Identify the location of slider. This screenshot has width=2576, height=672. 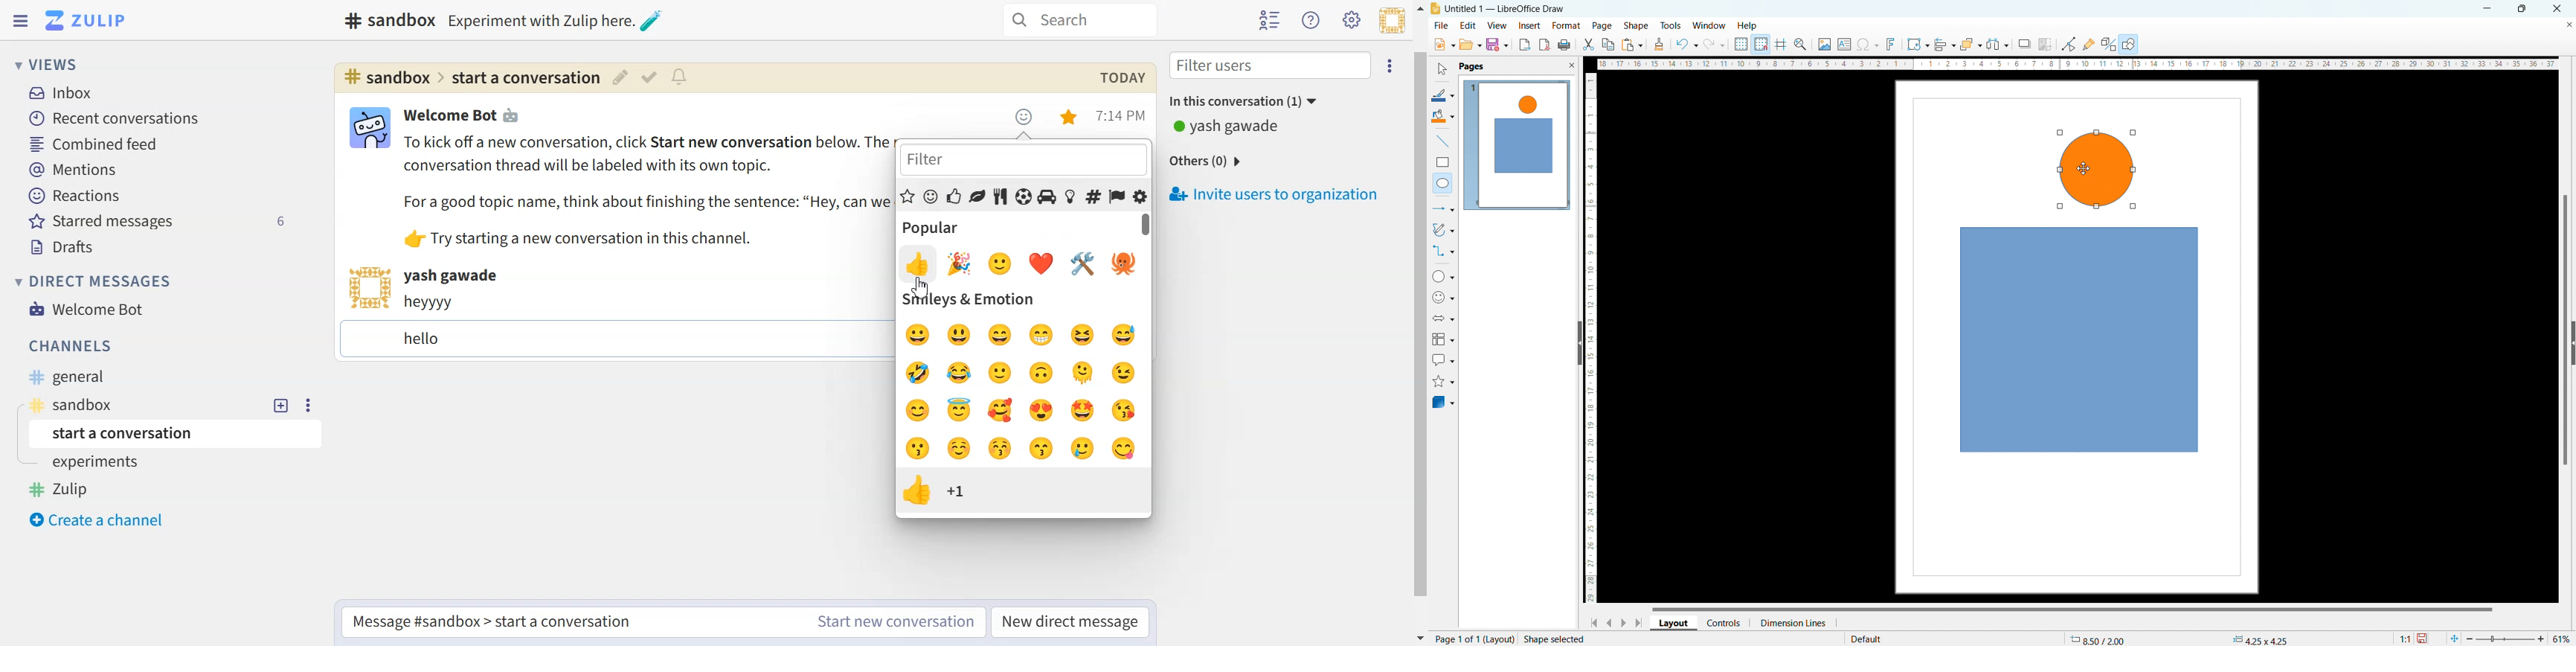
(2504, 639).